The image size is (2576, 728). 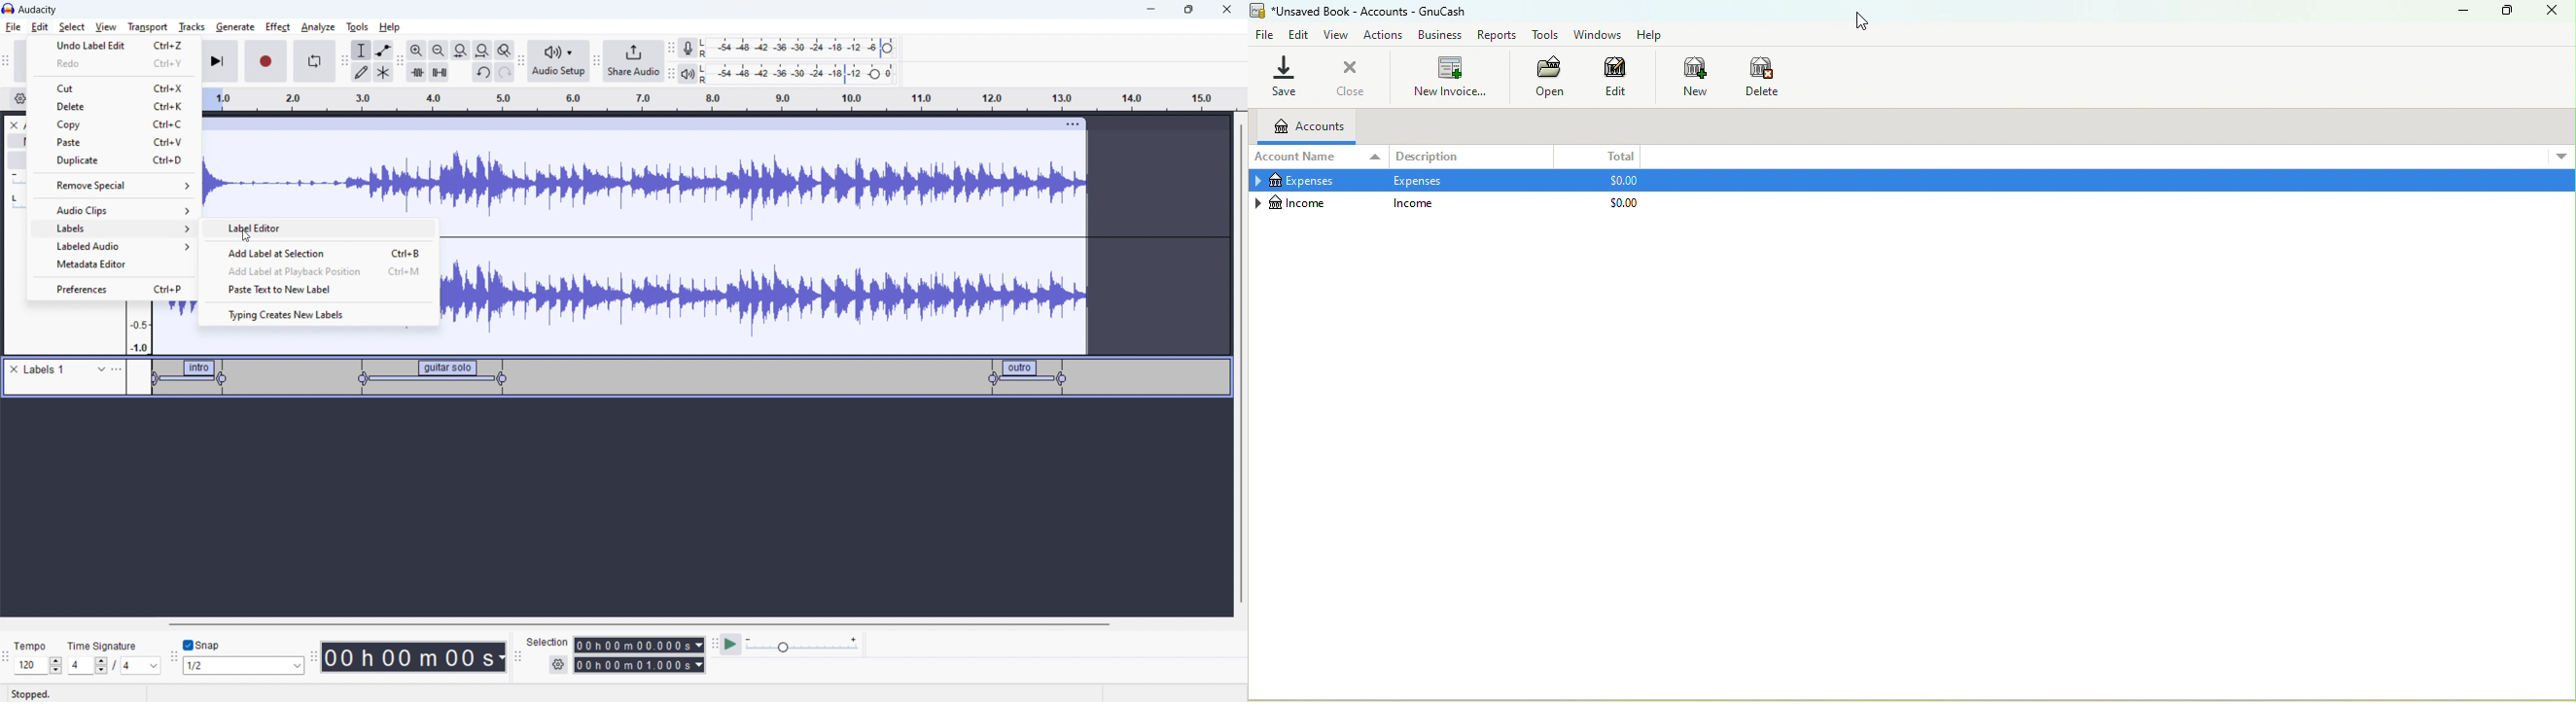 I want to click on Remove Special, so click(x=105, y=187).